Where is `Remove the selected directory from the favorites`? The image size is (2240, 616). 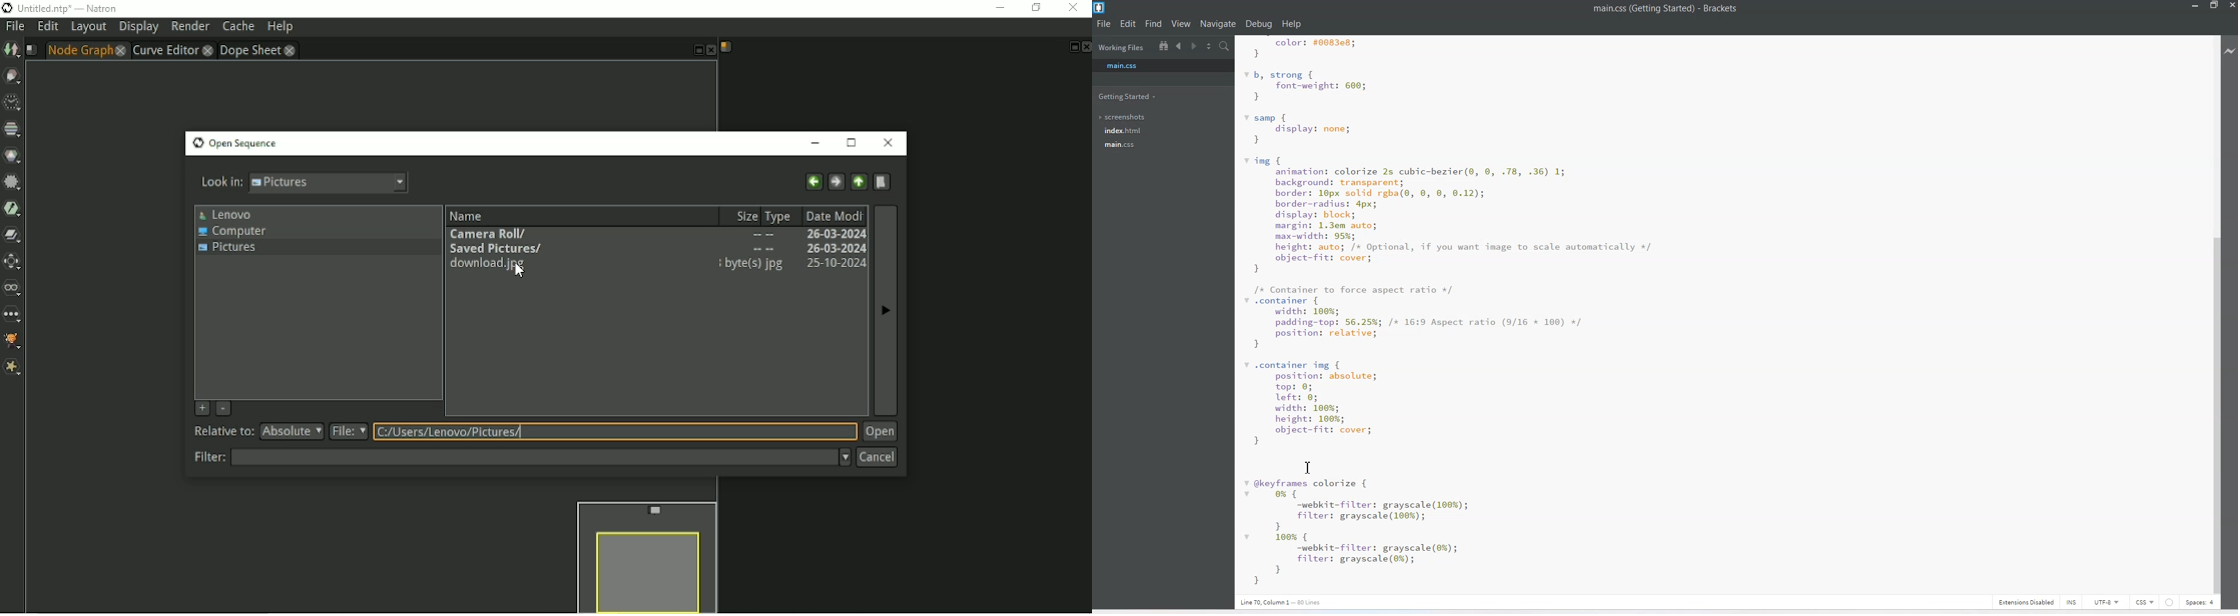
Remove the selected directory from the favorites is located at coordinates (222, 409).